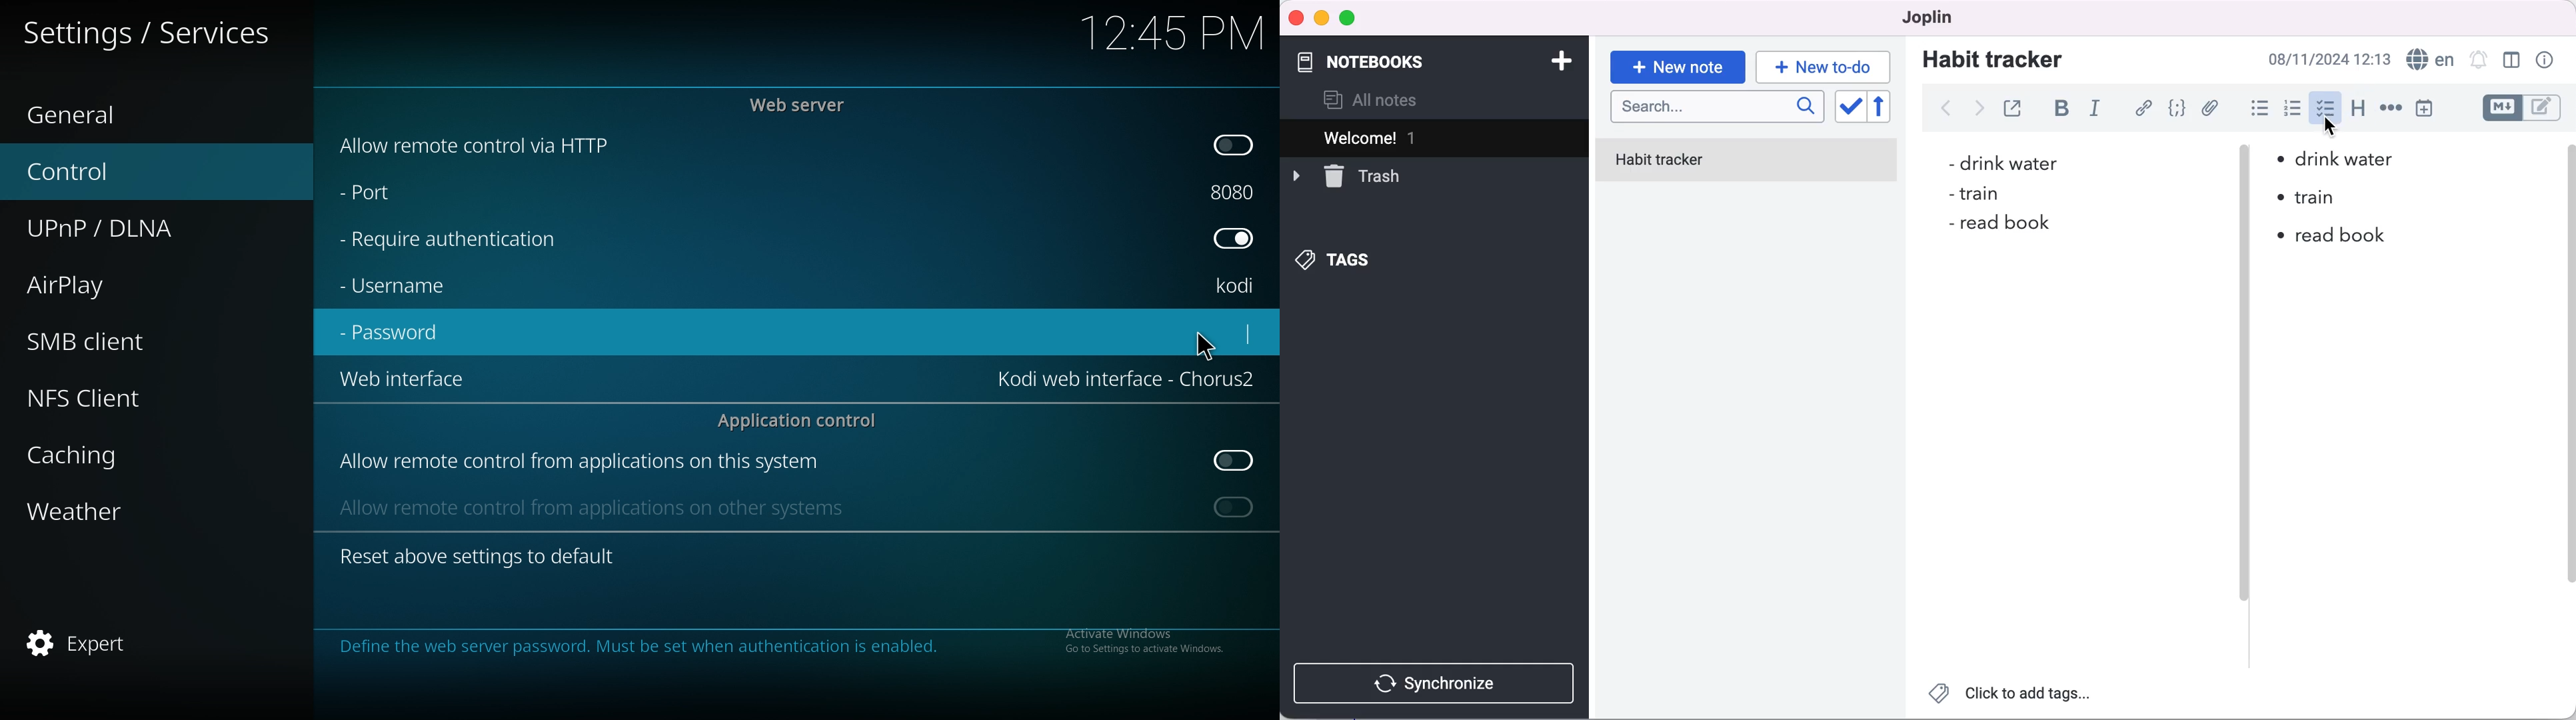  What do you see at coordinates (1945, 108) in the screenshot?
I see `back` at bounding box center [1945, 108].